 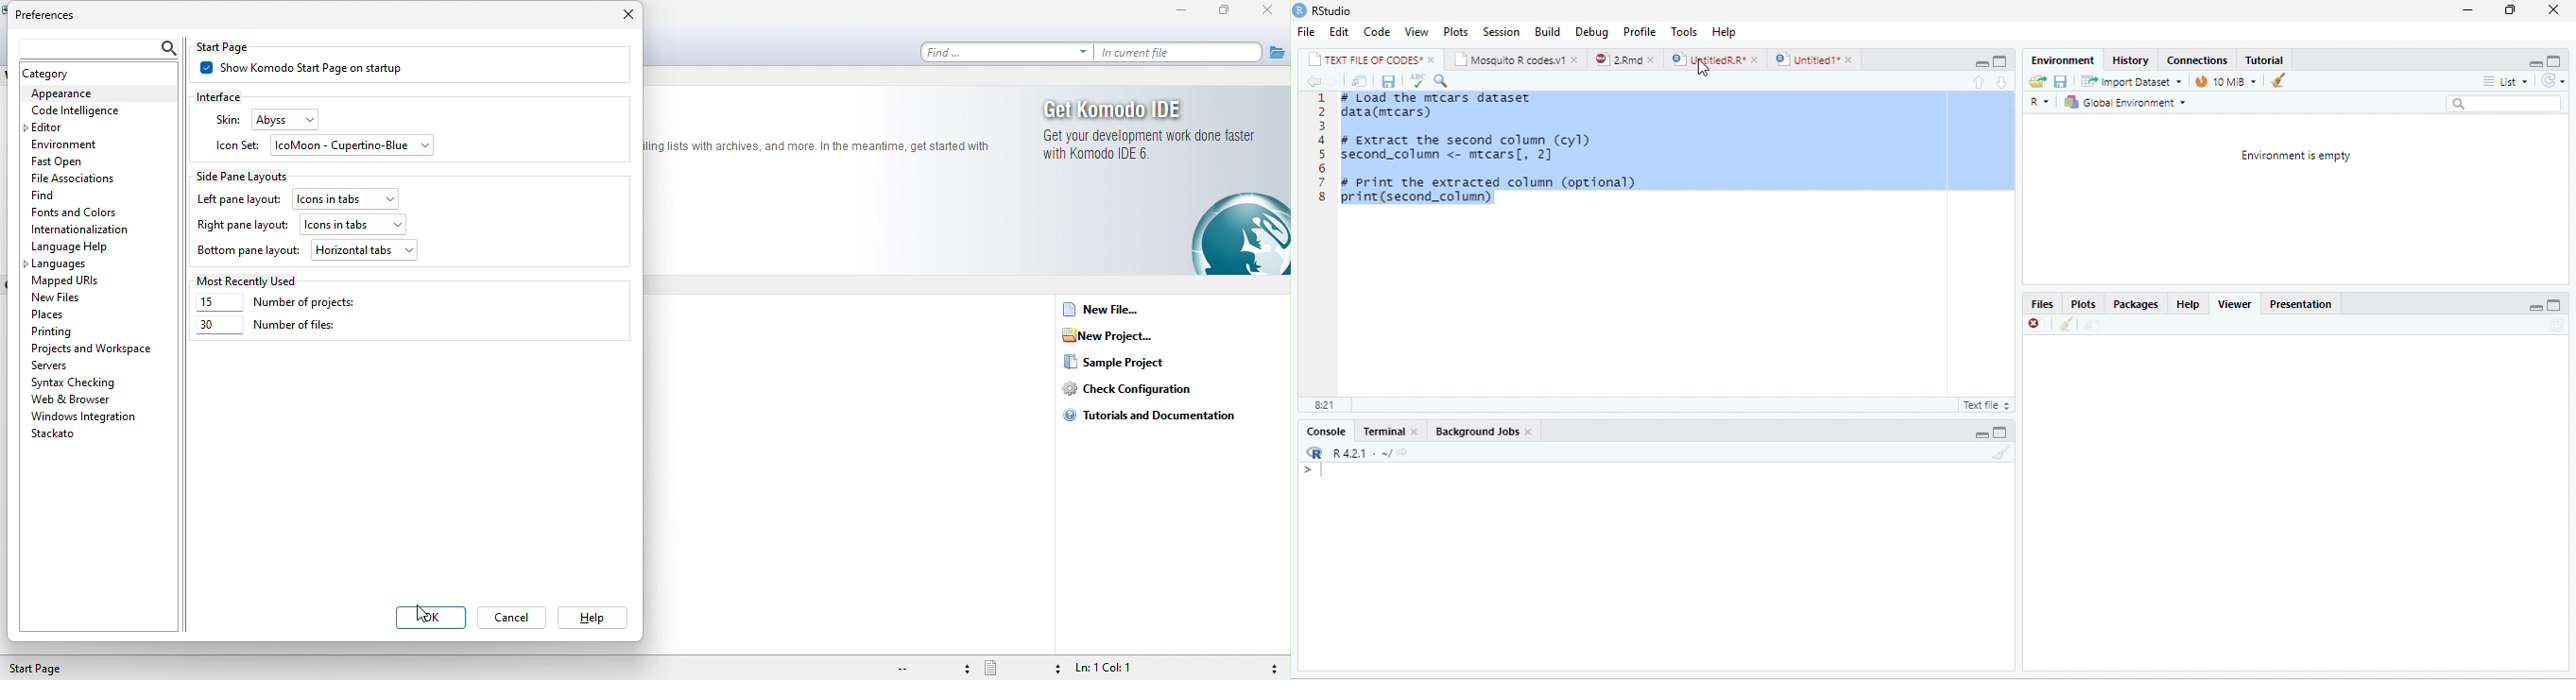 I want to click on spellcheck, so click(x=1416, y=81).